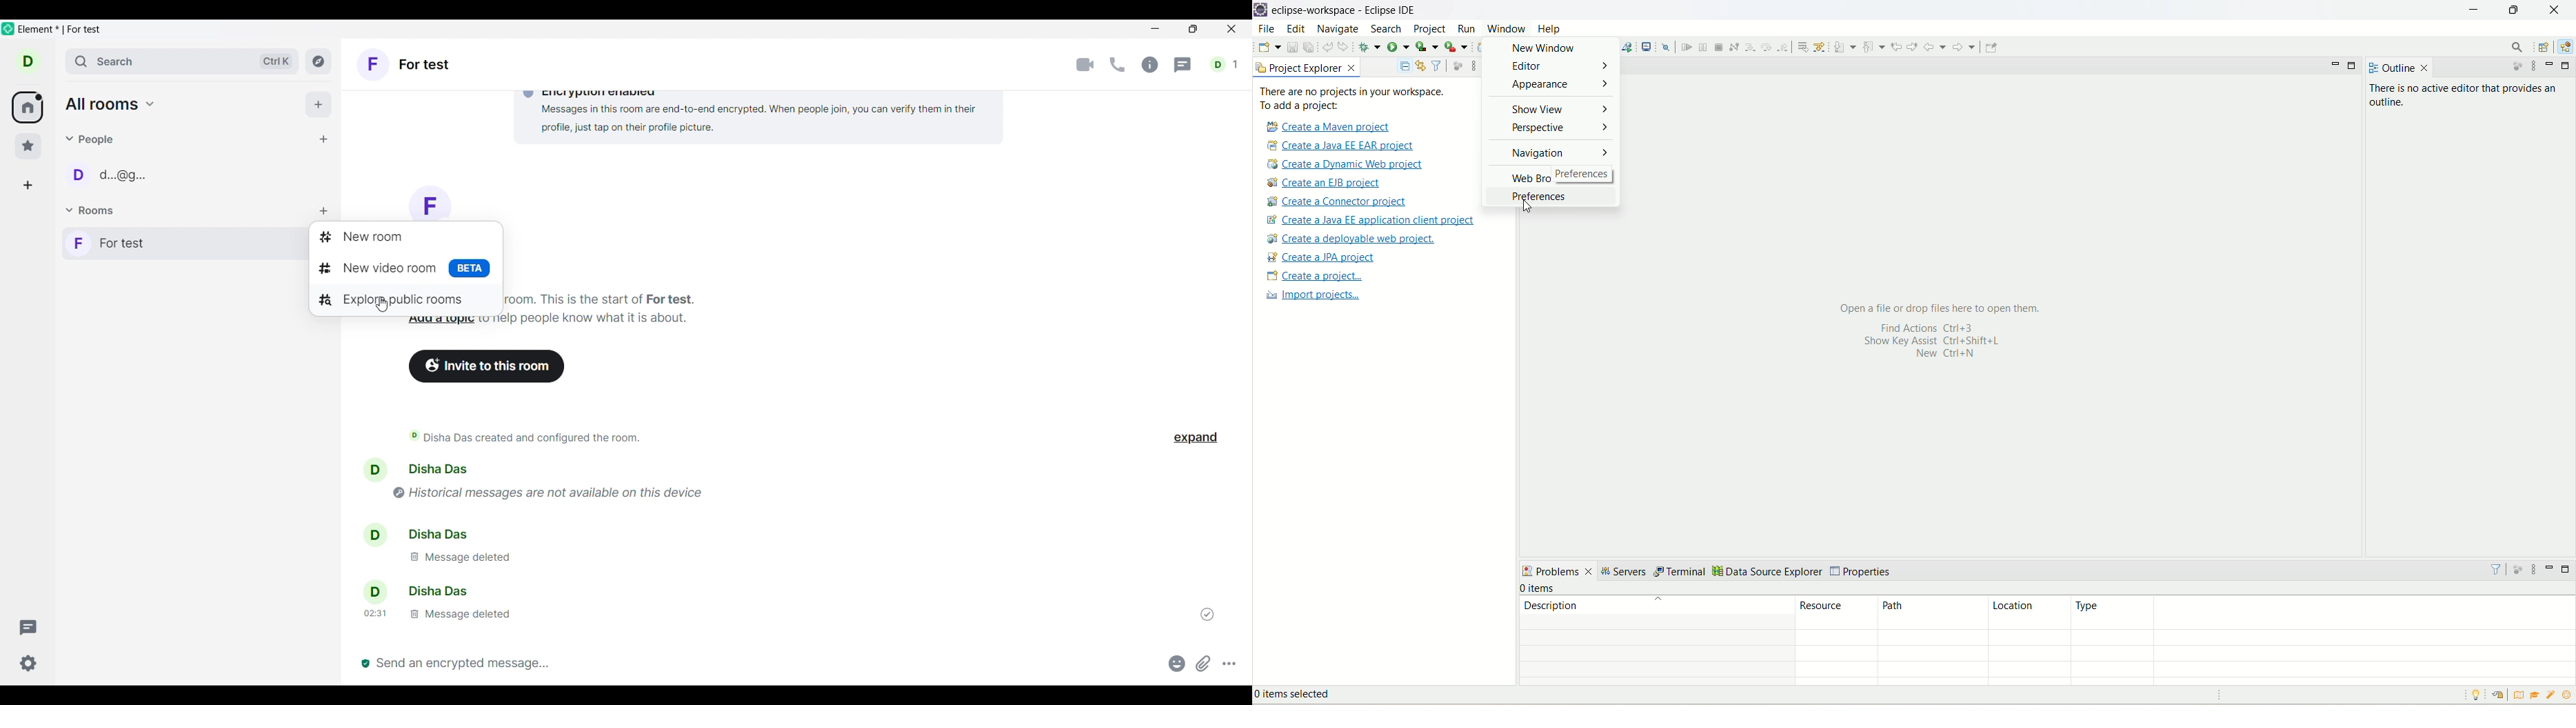  I want to click on focus on active task, so click(2512, 68).